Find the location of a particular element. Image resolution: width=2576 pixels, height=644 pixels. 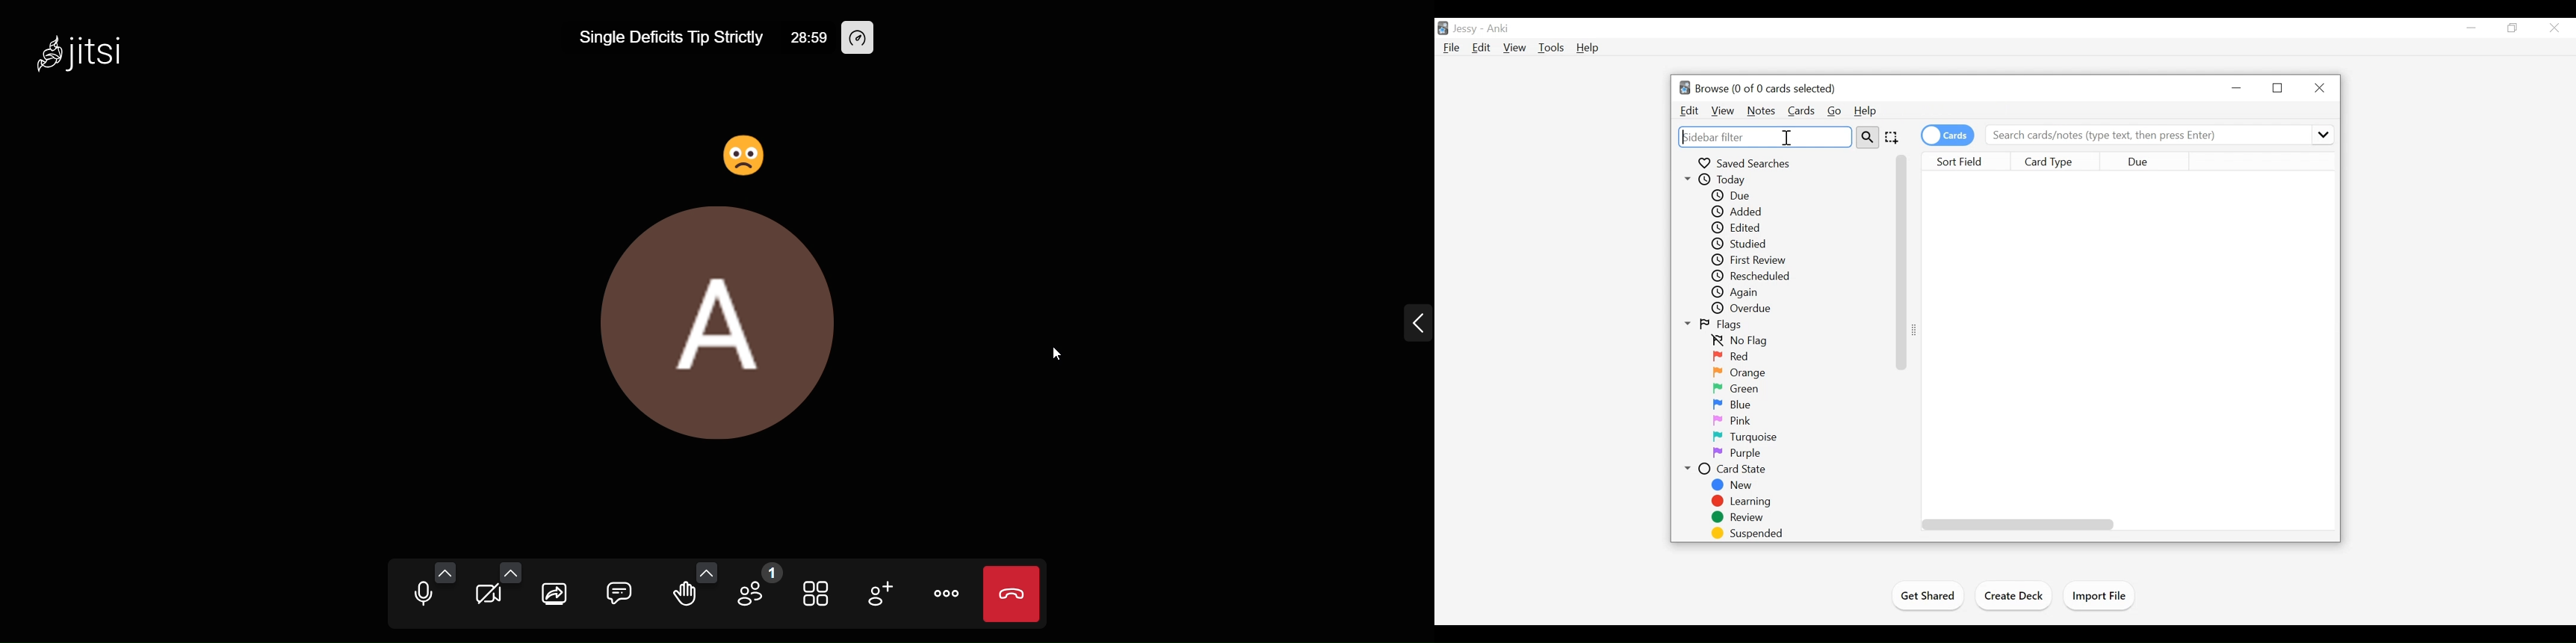

Edit is located at coordinates (1482, 48).